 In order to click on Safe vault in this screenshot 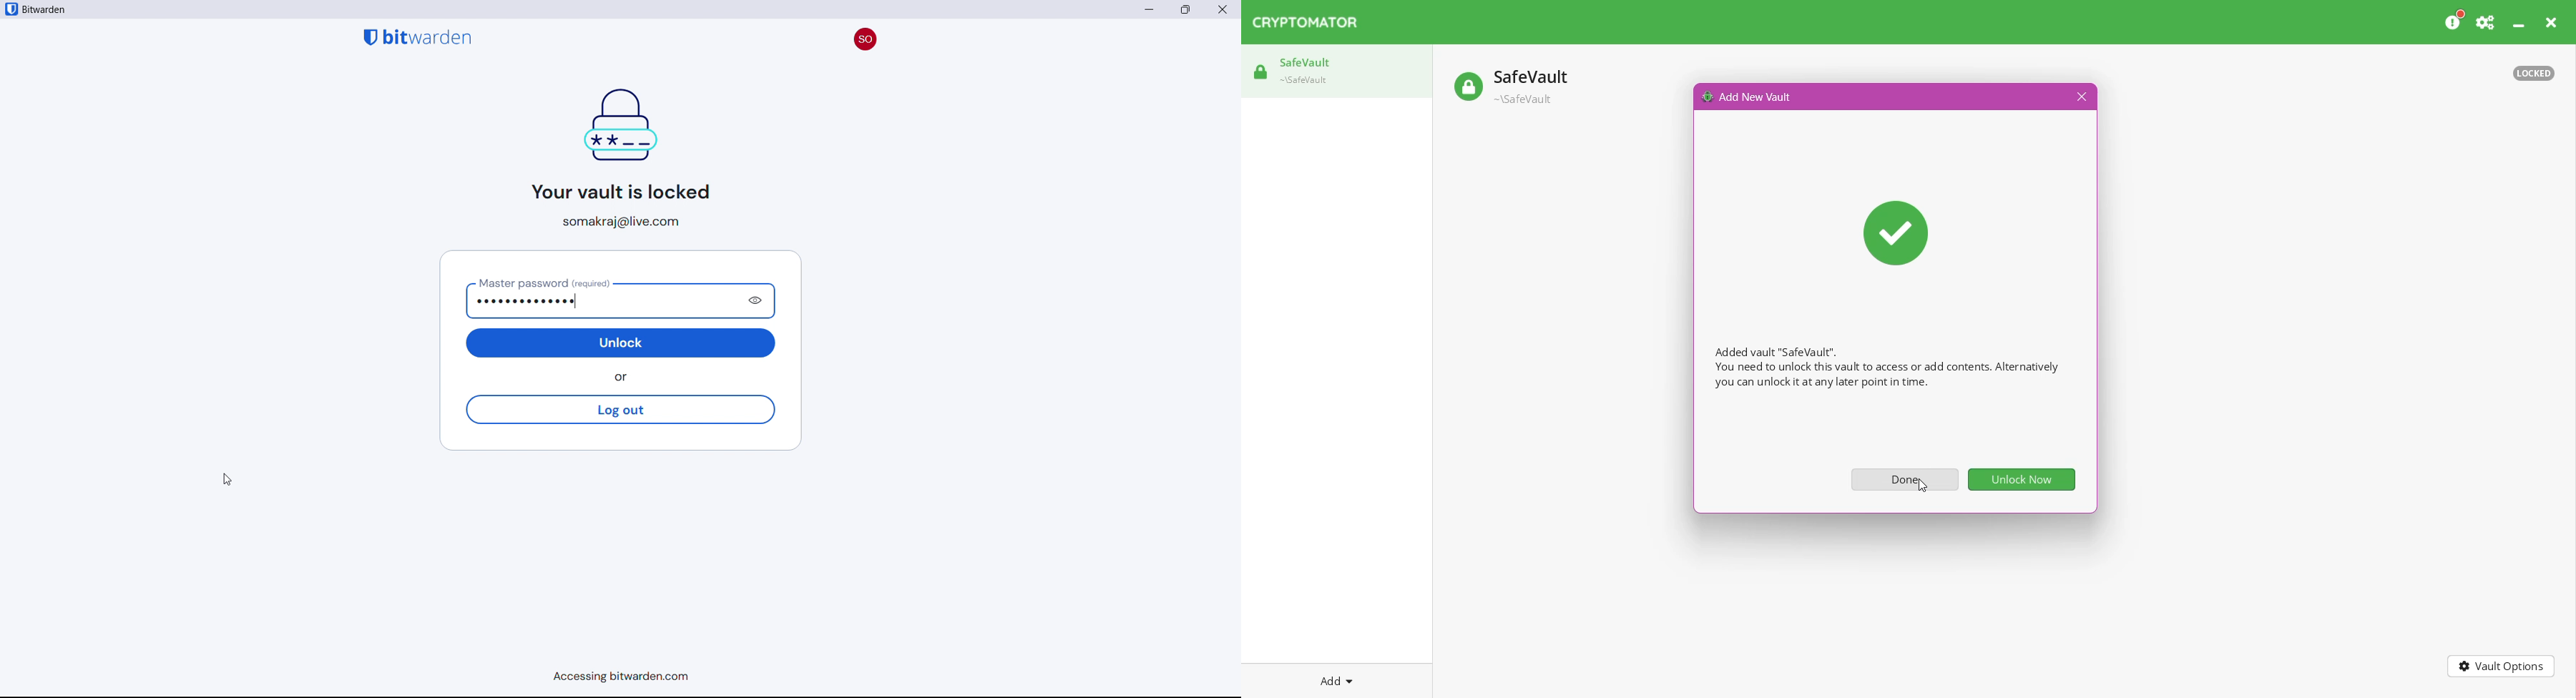, I will do `click(1512, 84)`.